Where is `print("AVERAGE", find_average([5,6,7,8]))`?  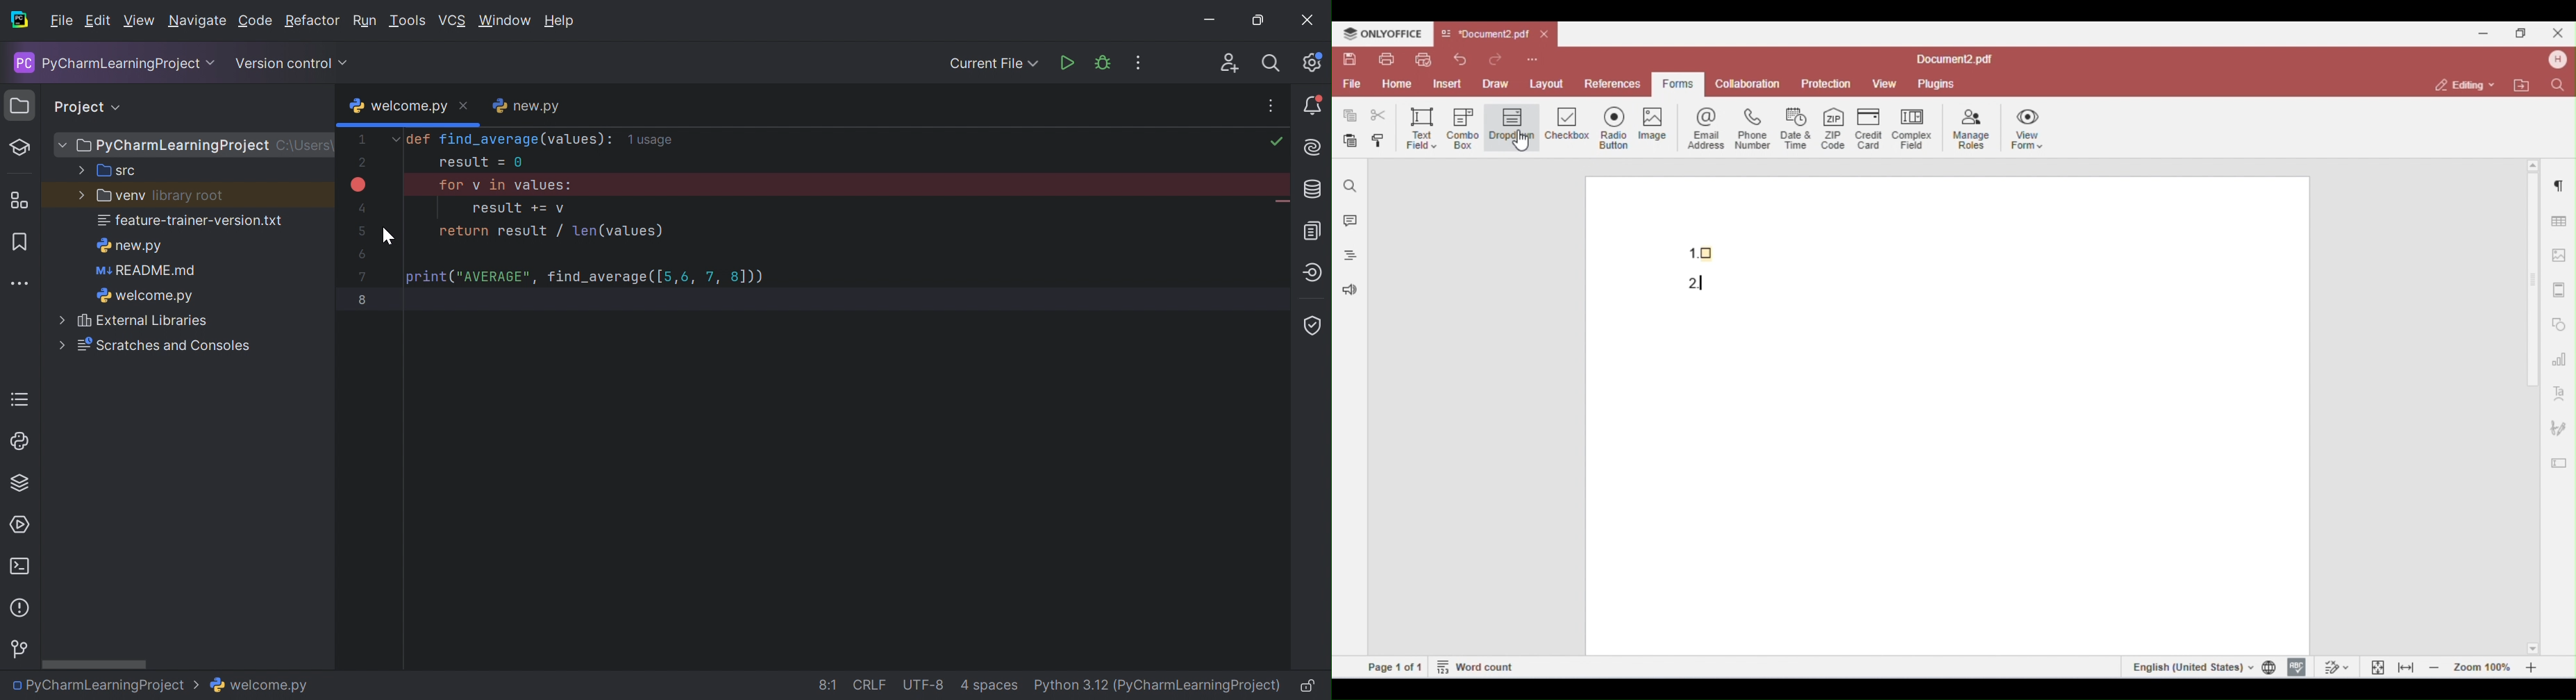 print("AVERAGE", find_average([5,6,7,8])) is located at coordinates (585, 276).